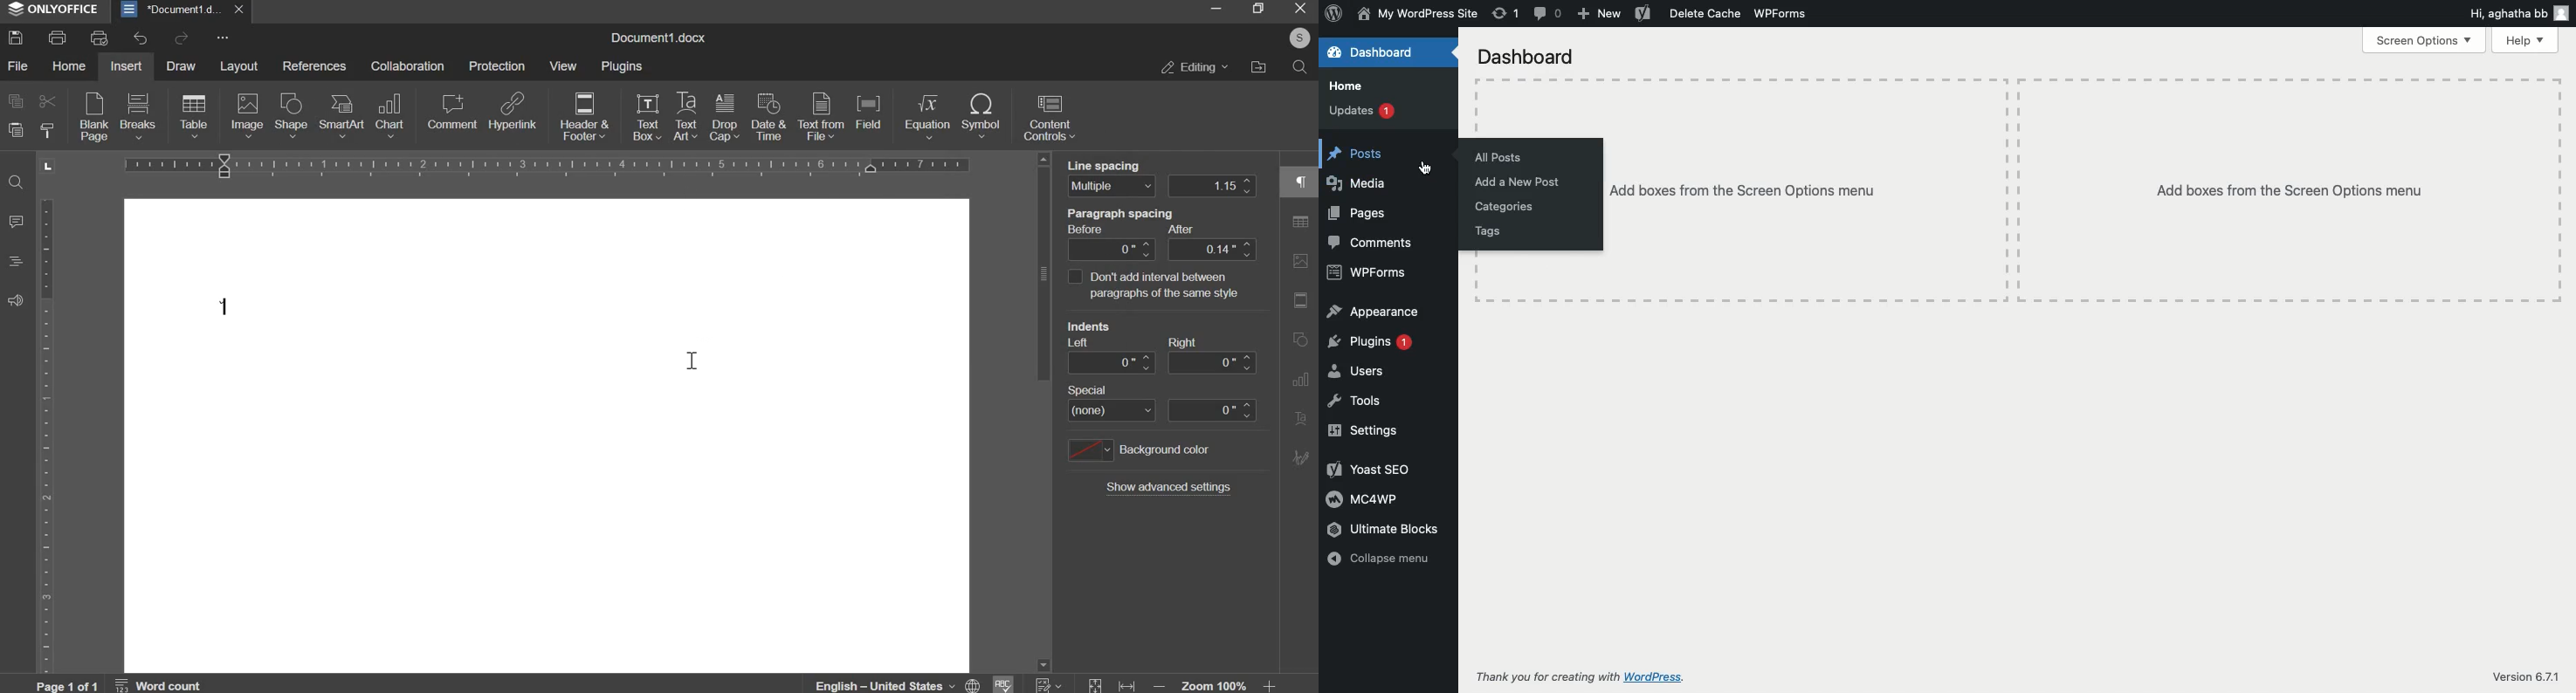 Image resolution: width=2576 pixels, height=700 pixels. What do you see at coordinates (182, 38) in the screenshot?
I see `redo` at bounding box center [182, 38].